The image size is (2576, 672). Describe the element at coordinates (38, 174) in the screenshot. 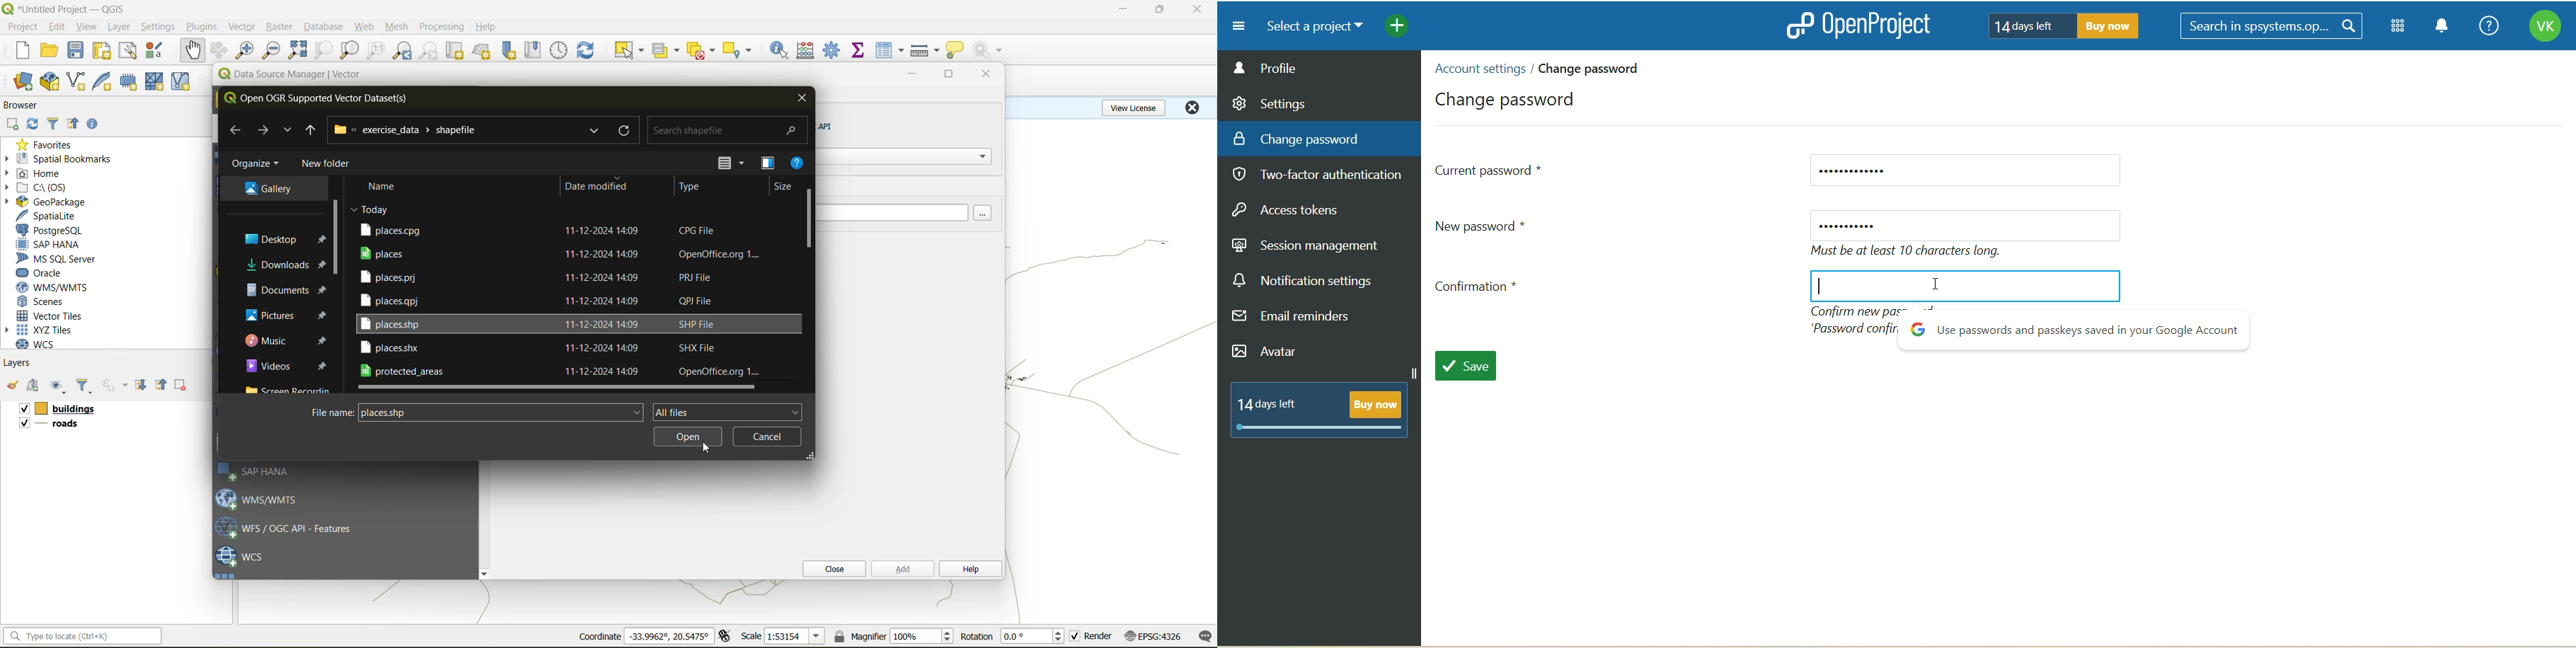

I see `home` at that location.